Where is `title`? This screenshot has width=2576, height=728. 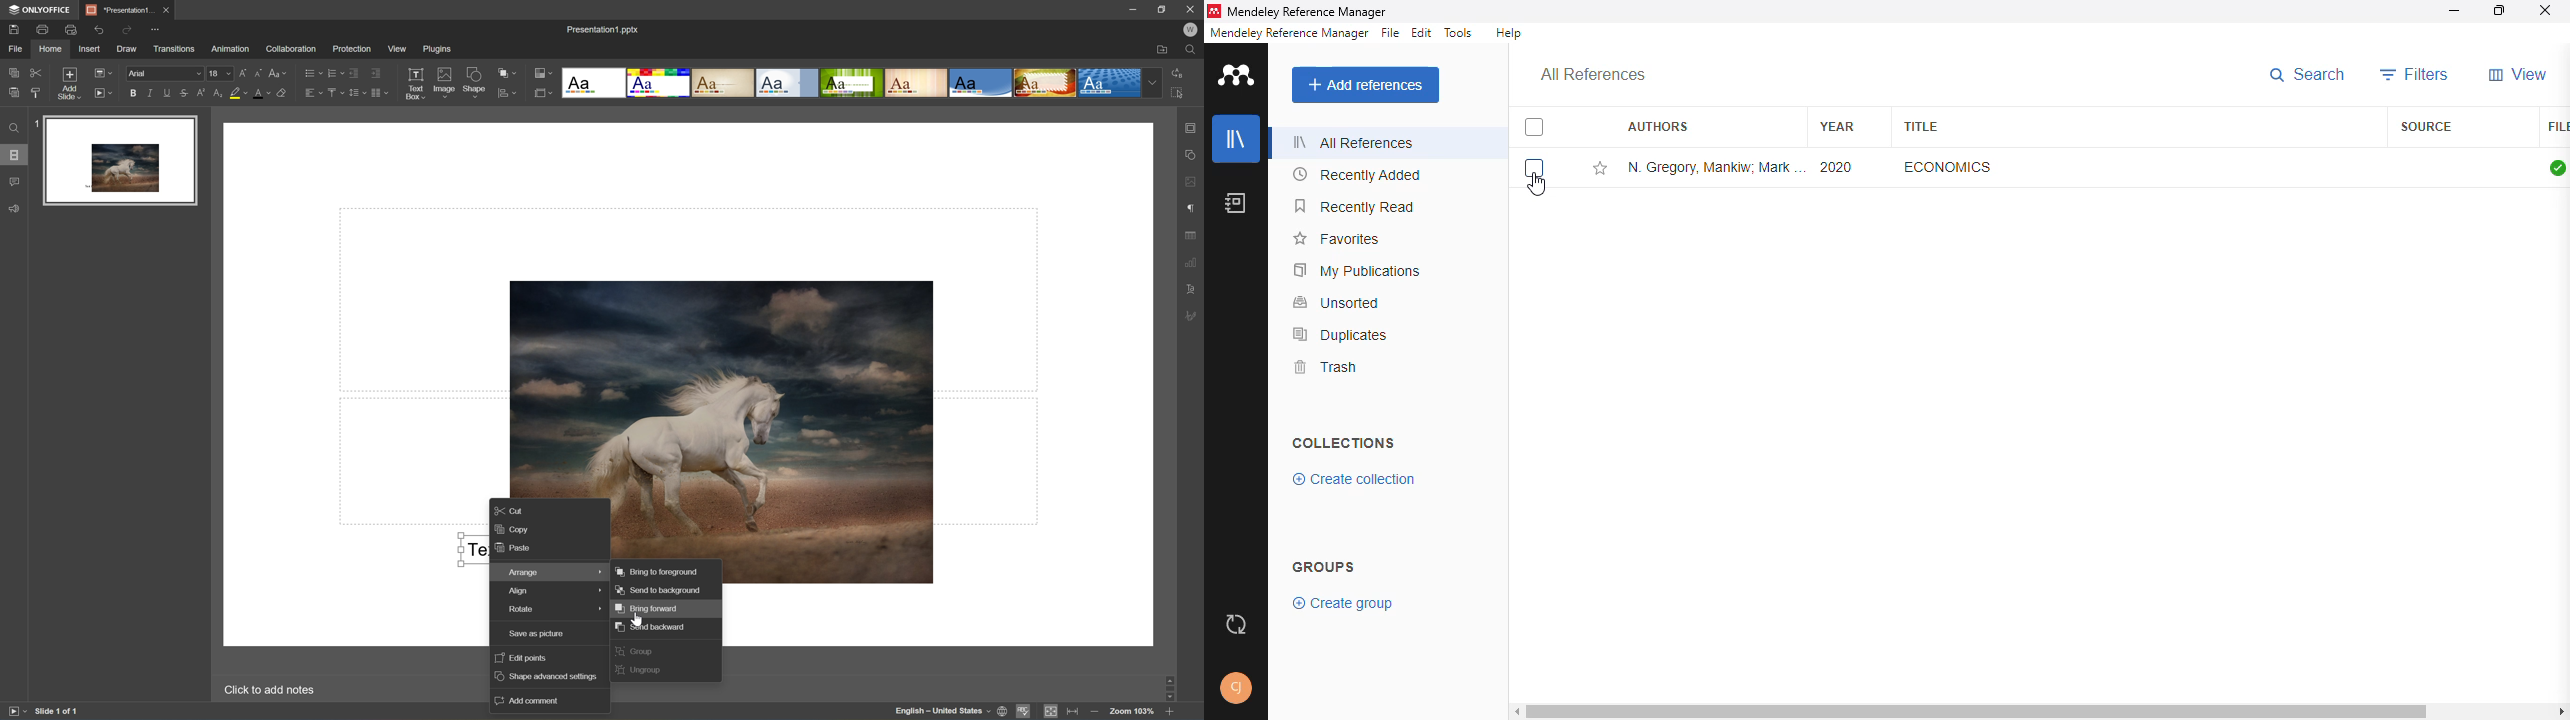 title is located at coordinates (1919, 126).